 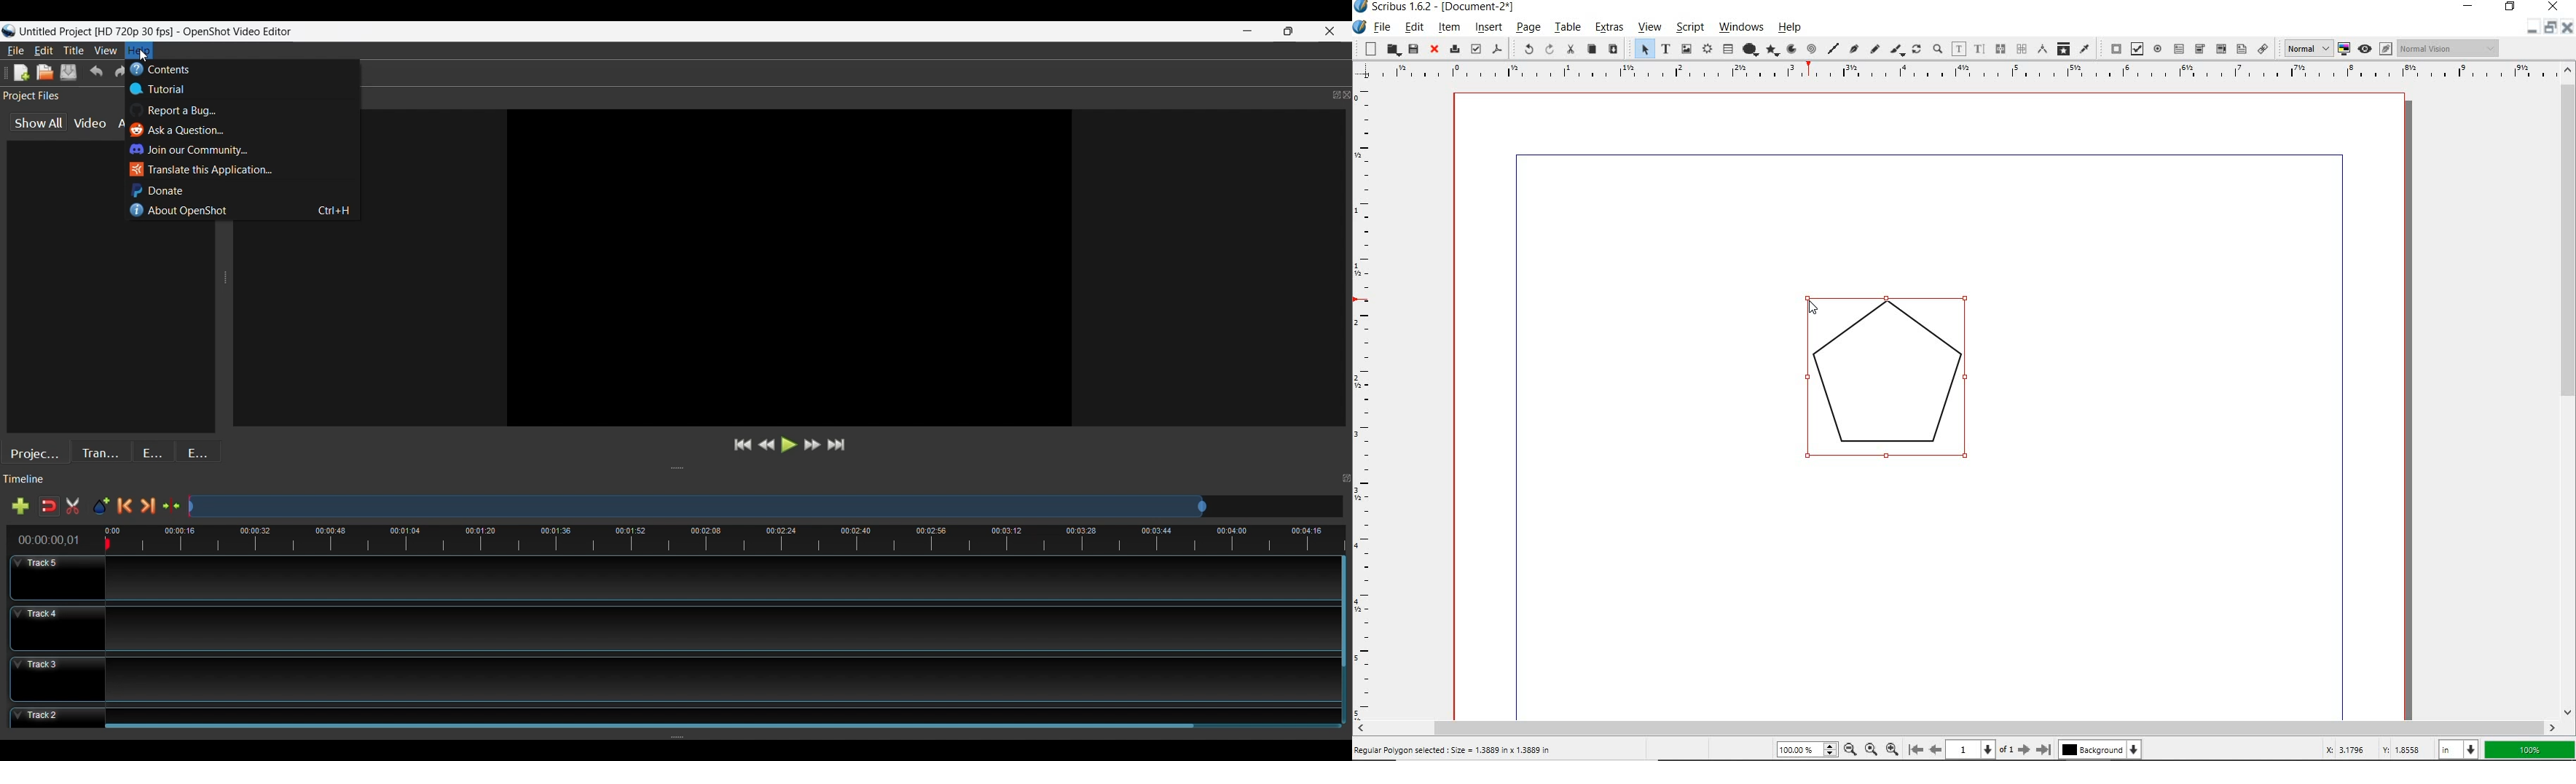 I want to click on ruler, so click(x=1963, y=74).